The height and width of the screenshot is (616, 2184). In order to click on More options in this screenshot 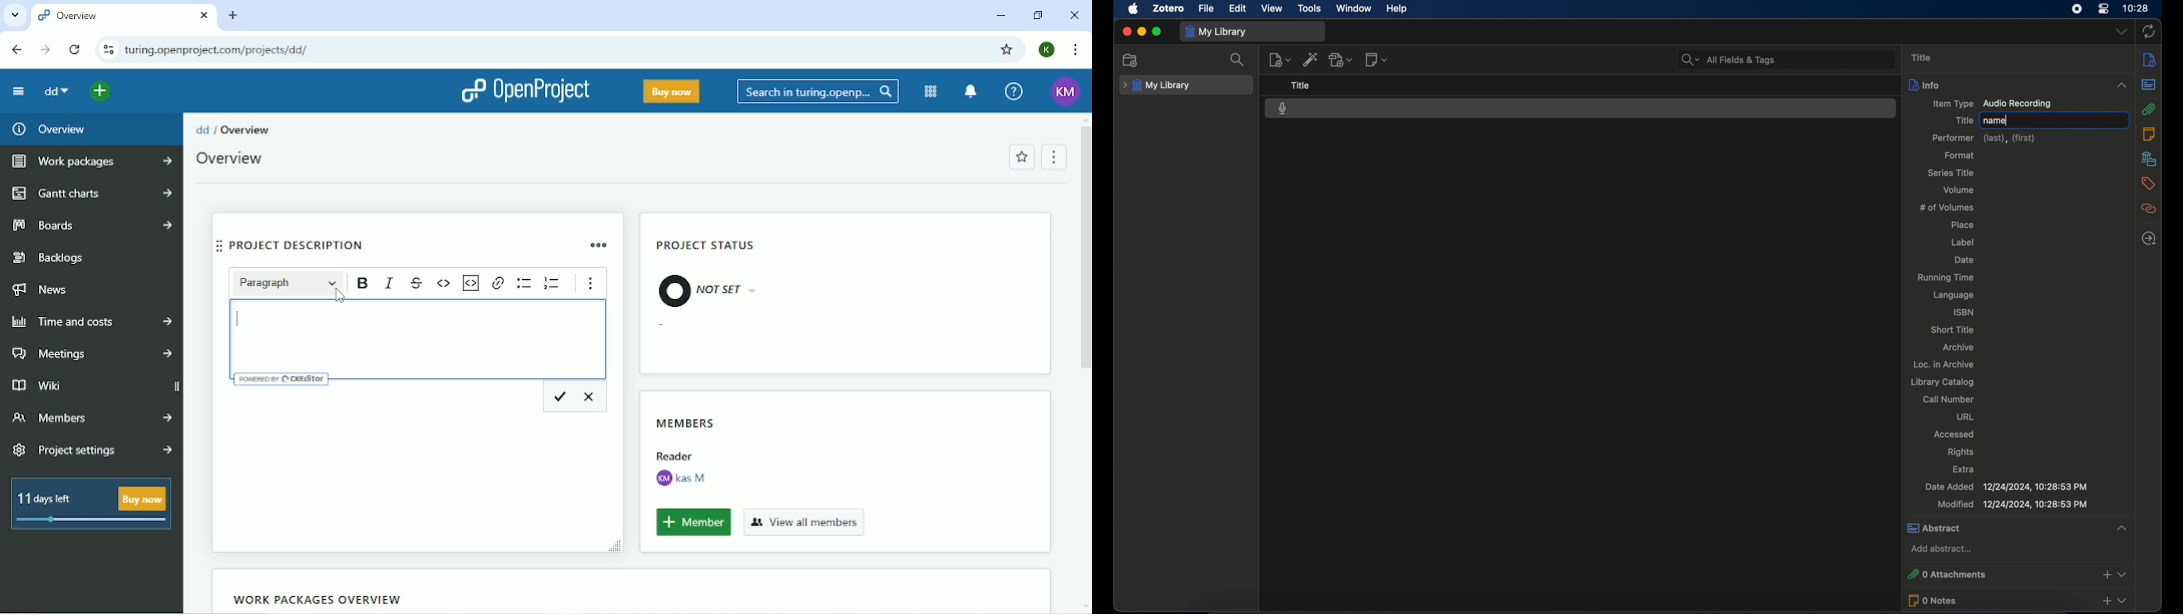, I will do `click(601, 244)`.